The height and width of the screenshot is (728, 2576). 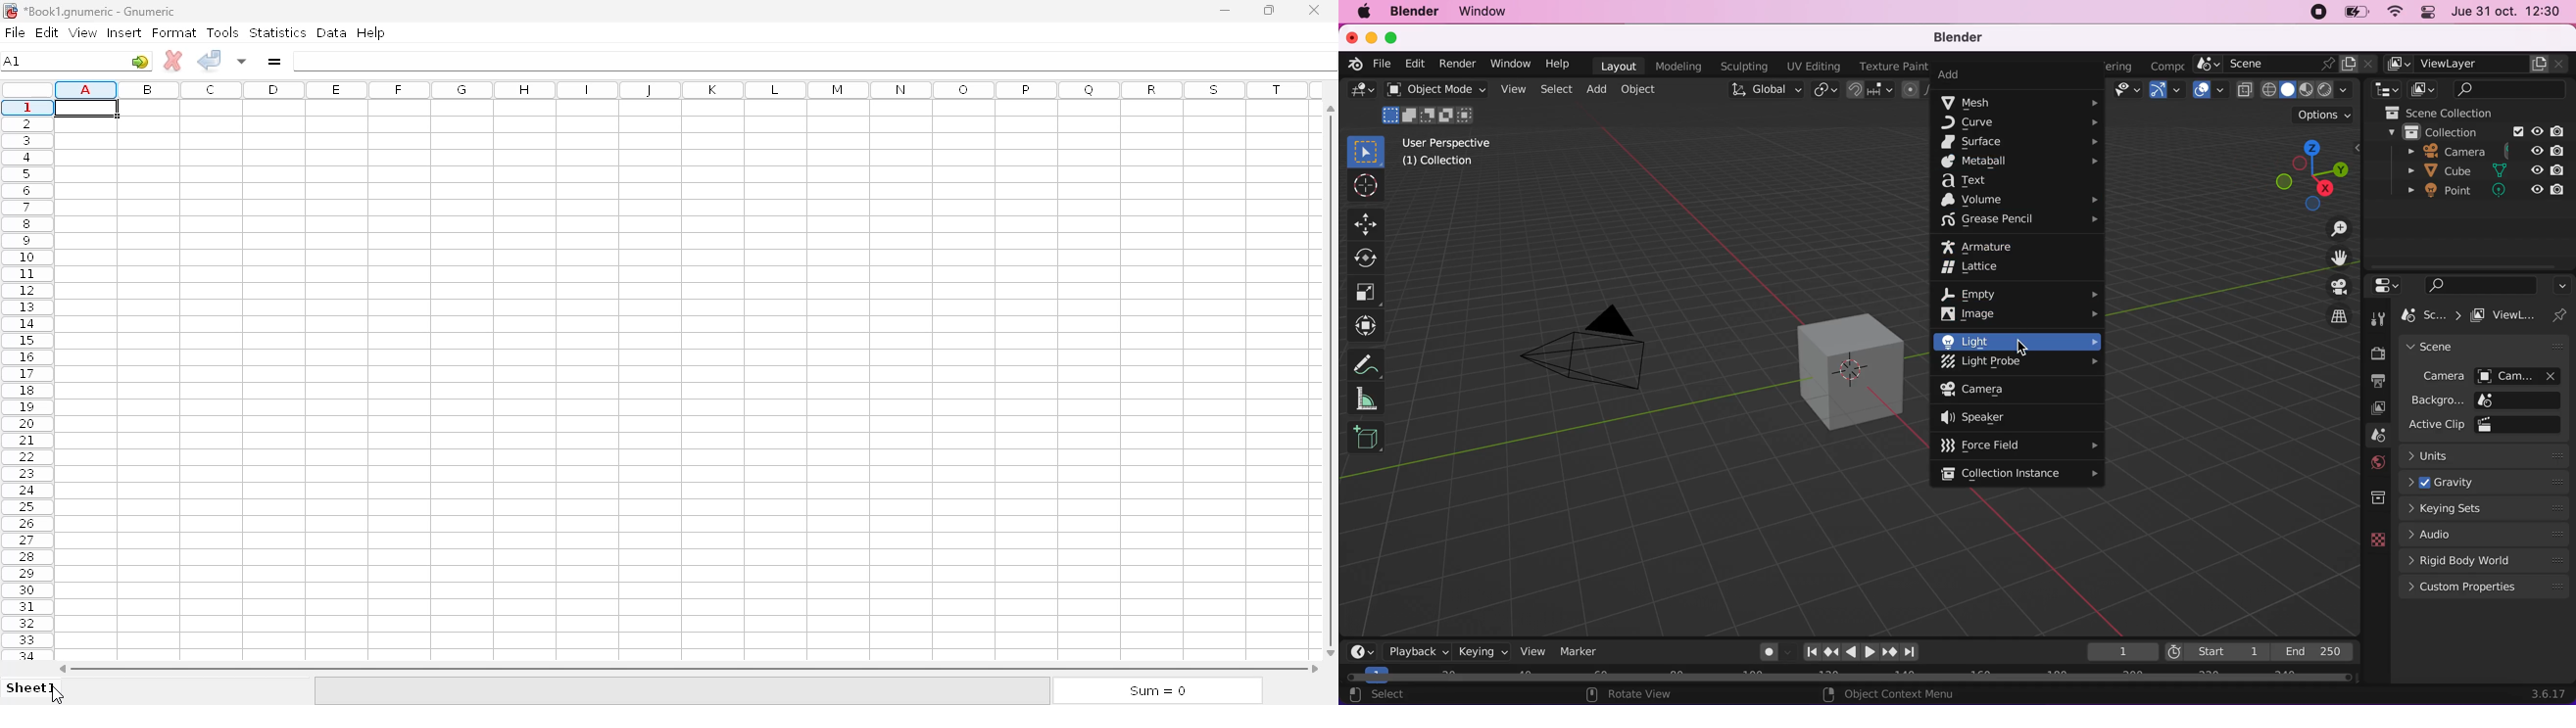 I want to click on light probe, so click(x=2020, y=362).